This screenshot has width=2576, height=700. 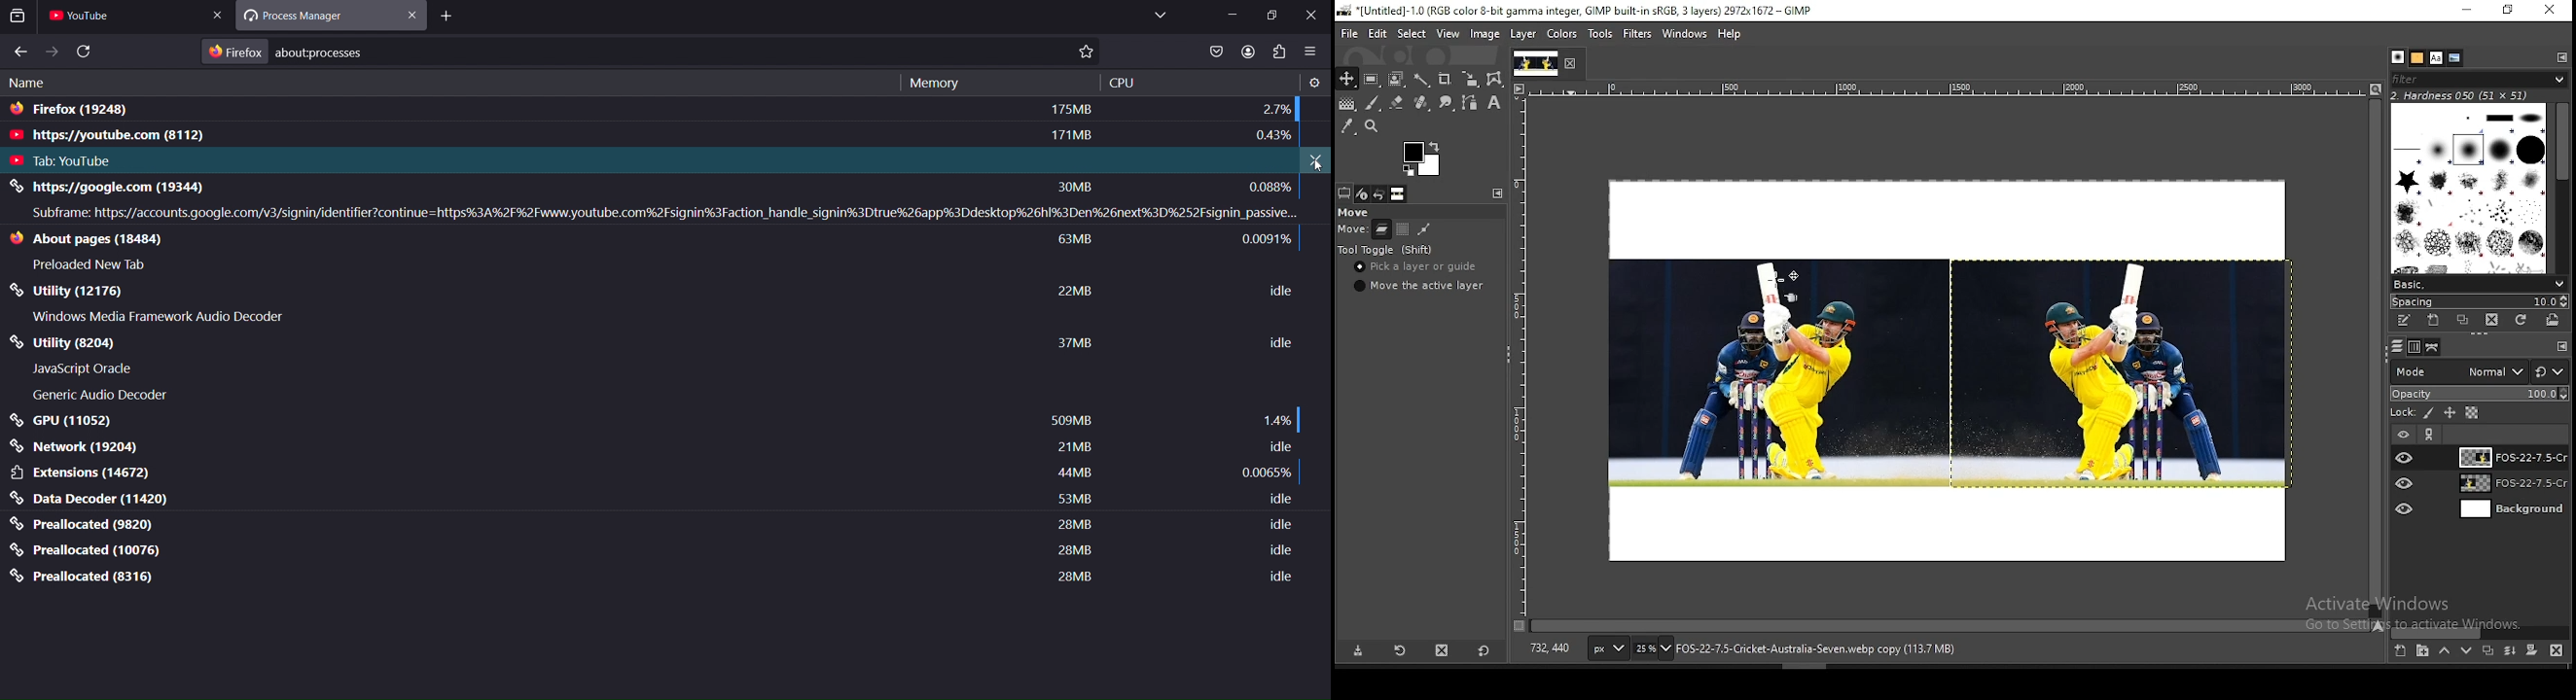 What do you see at coordinates (1275, 525) in the screenshot?
I see `idle` at bounding box center [1275, 525].